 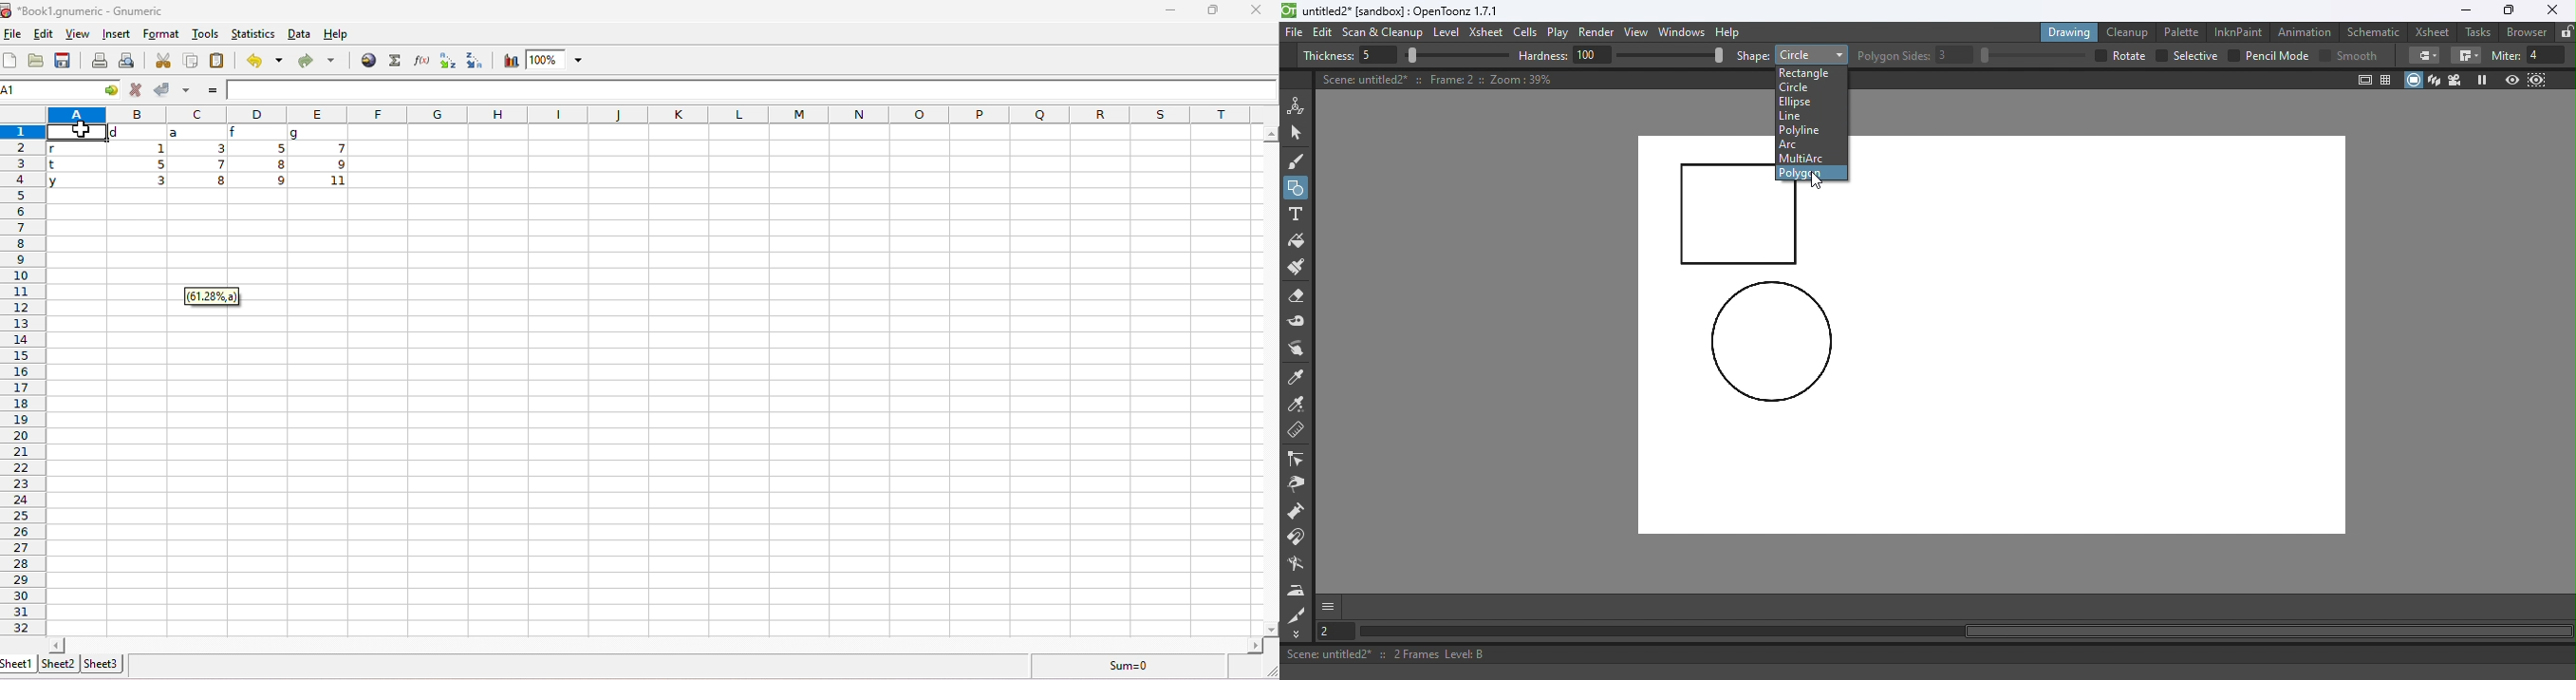 What do you see at coordinates (85, 10) in the screenshot?
I see `title` at bounding box center [85, 10].